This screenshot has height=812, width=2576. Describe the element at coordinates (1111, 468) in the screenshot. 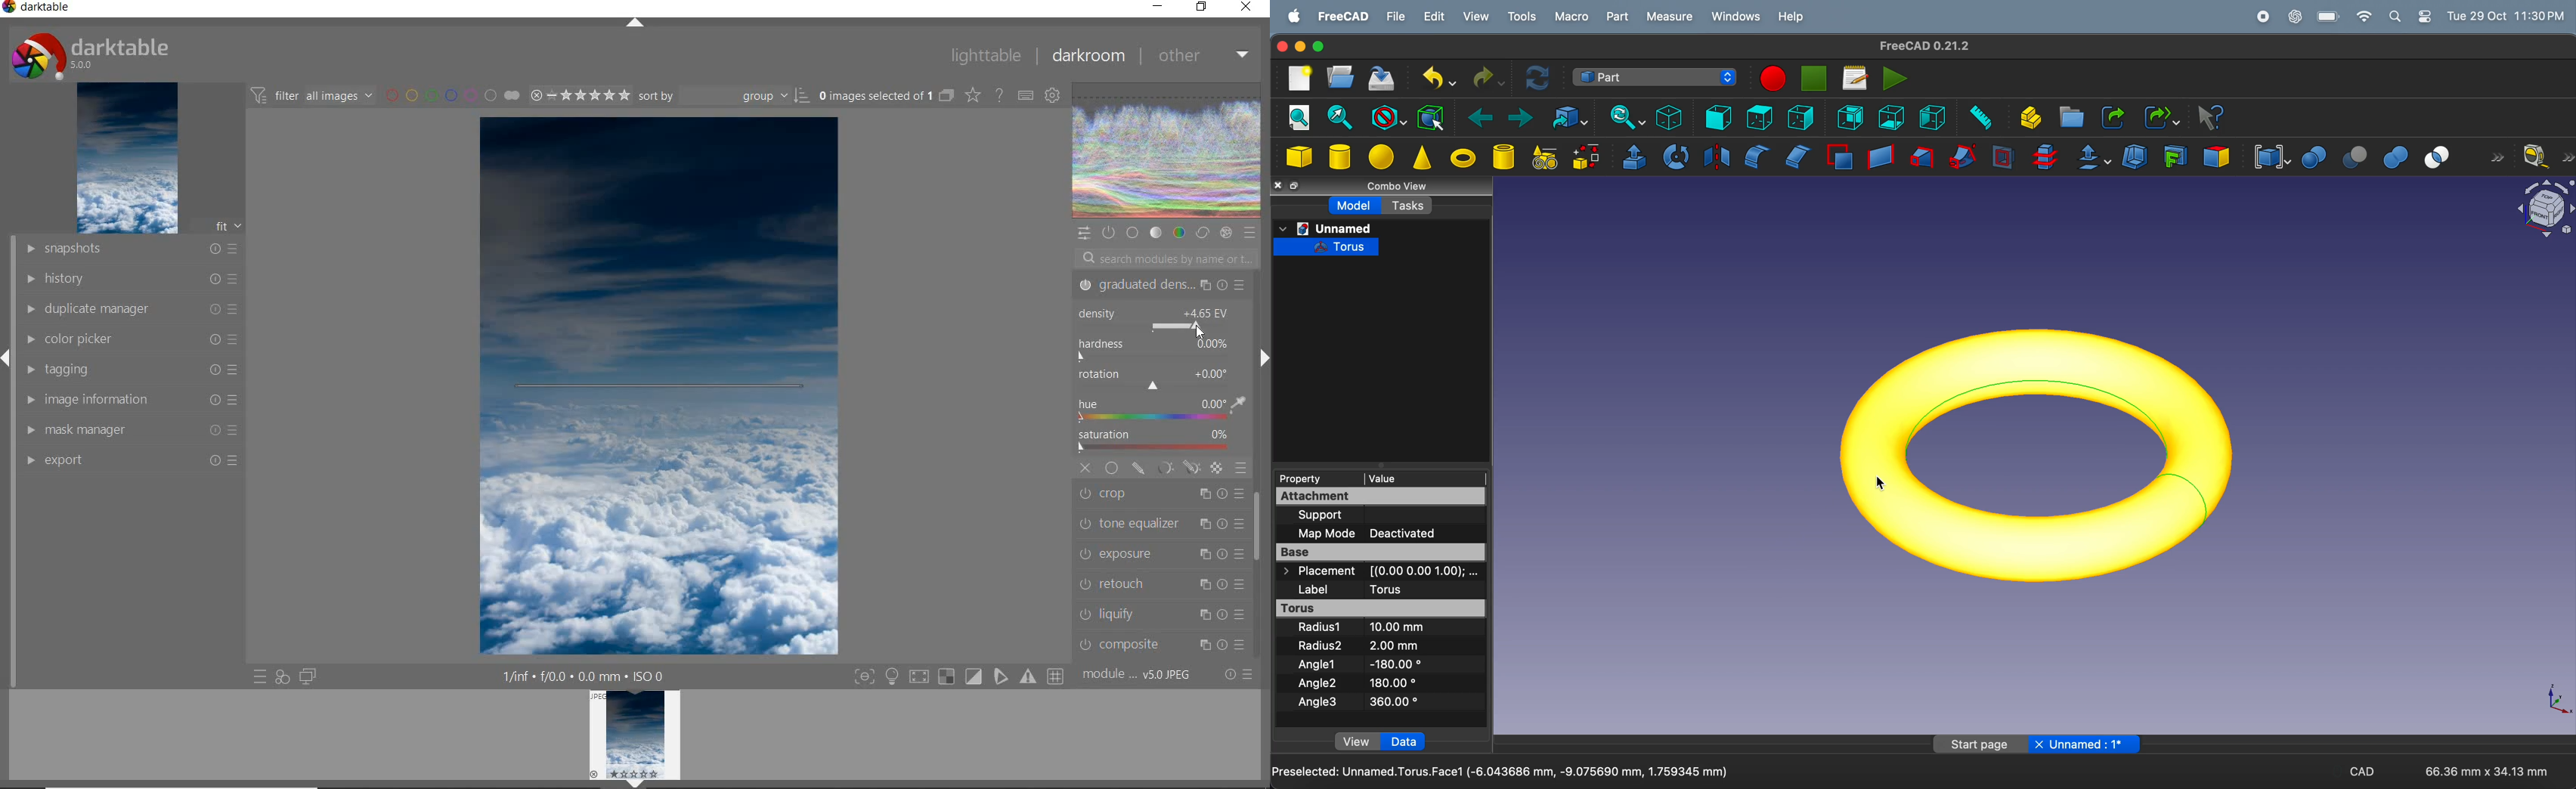

I see `UNIFORMLY` at that location.